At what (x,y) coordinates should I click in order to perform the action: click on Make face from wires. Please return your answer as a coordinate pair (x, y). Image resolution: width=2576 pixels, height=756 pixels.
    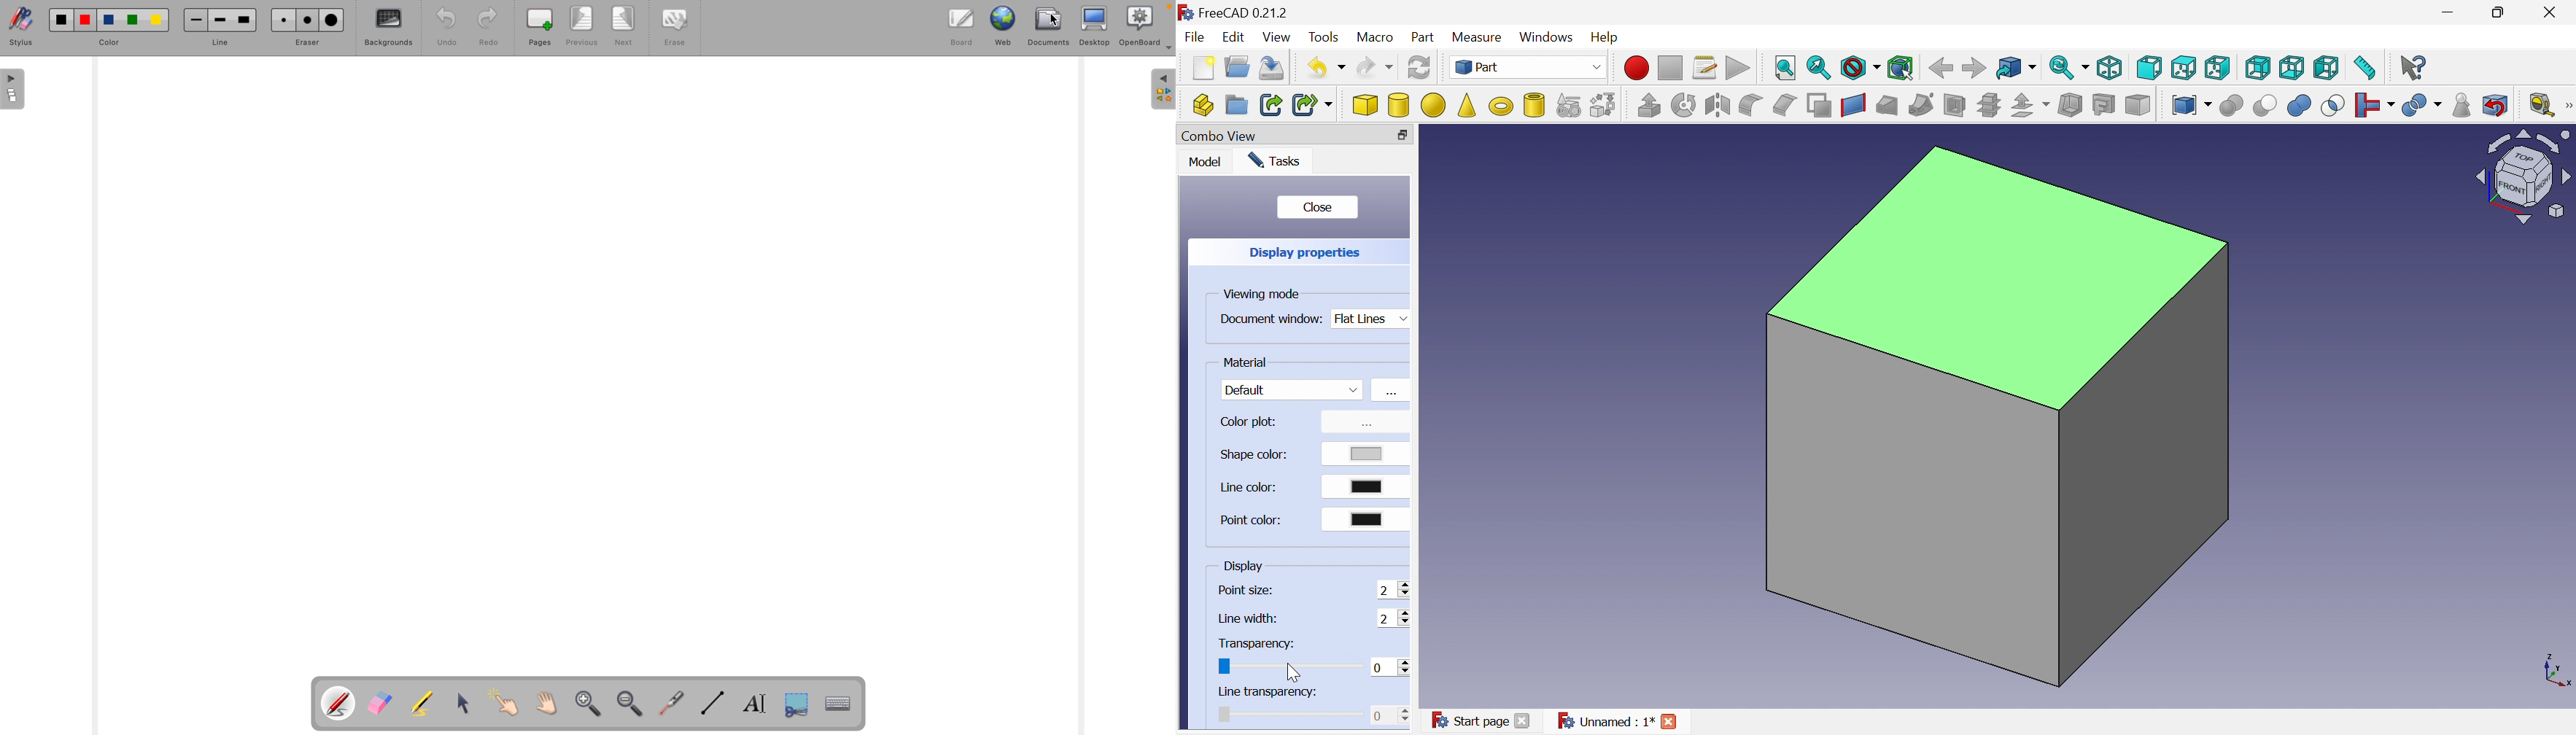
    Looking at the image, I should click on (1820, 106).